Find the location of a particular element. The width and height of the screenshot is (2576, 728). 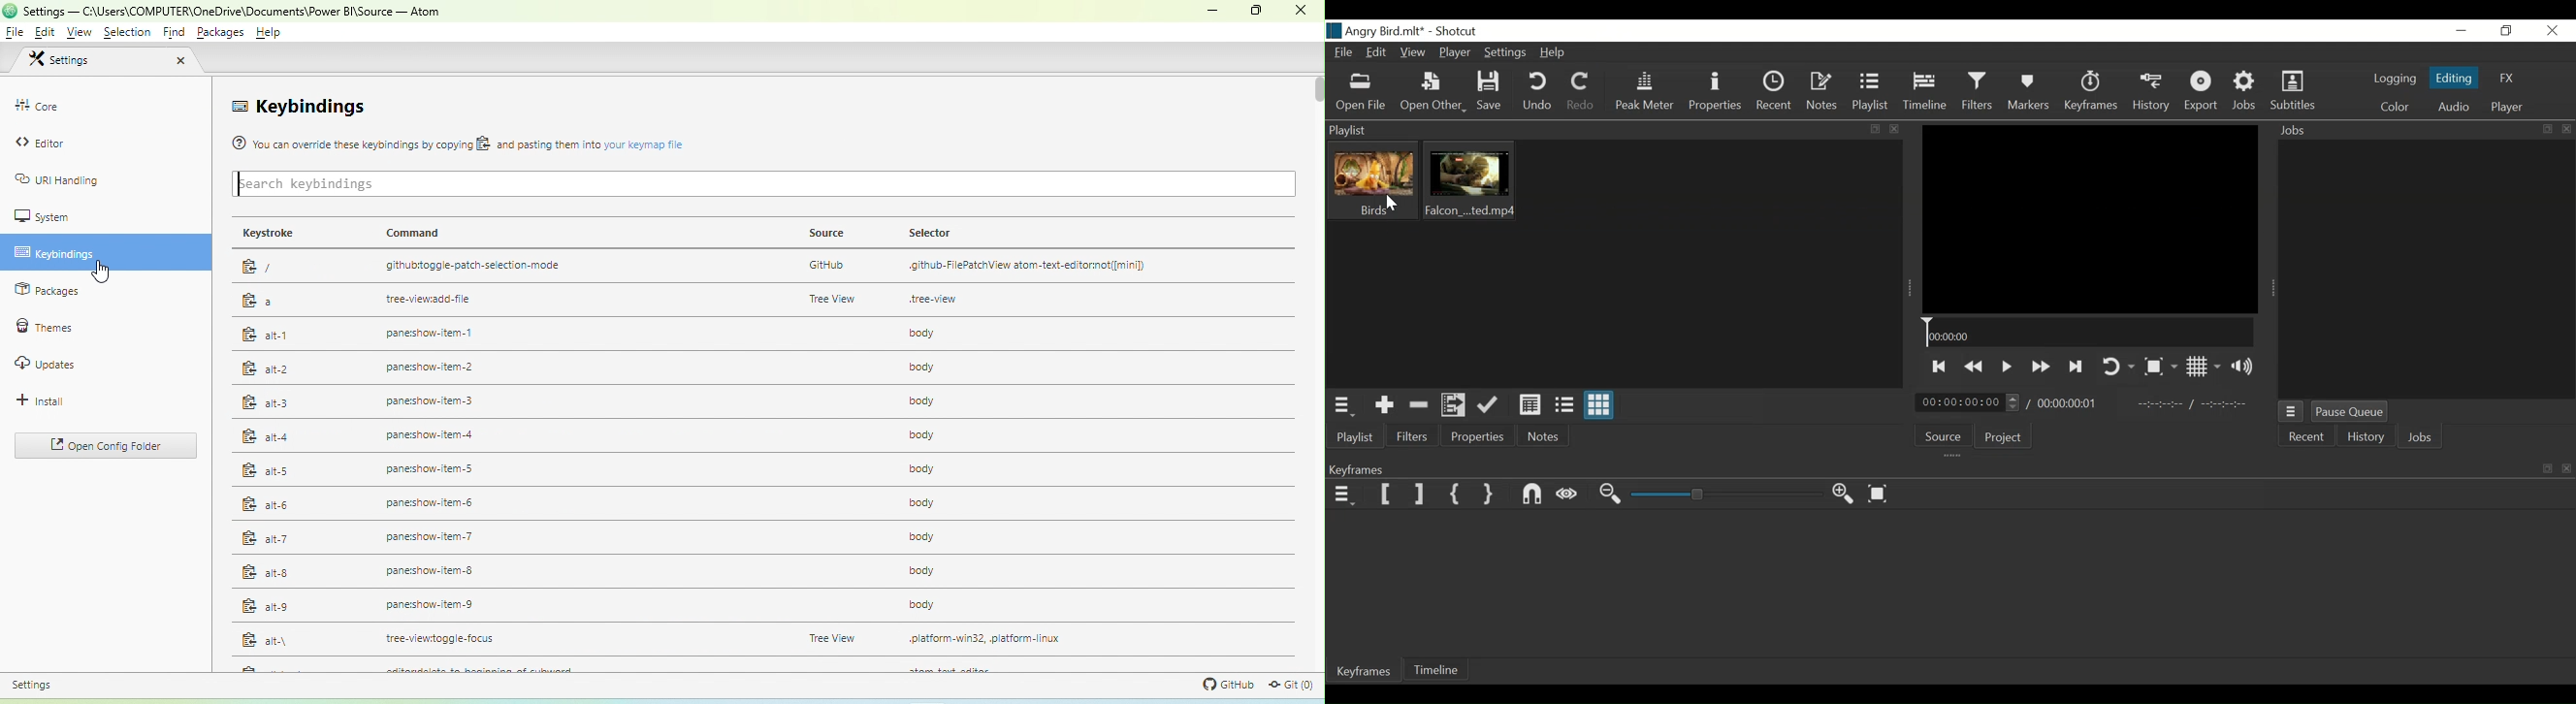

Zoom keyframe in is located at coordinates (1847, 496).